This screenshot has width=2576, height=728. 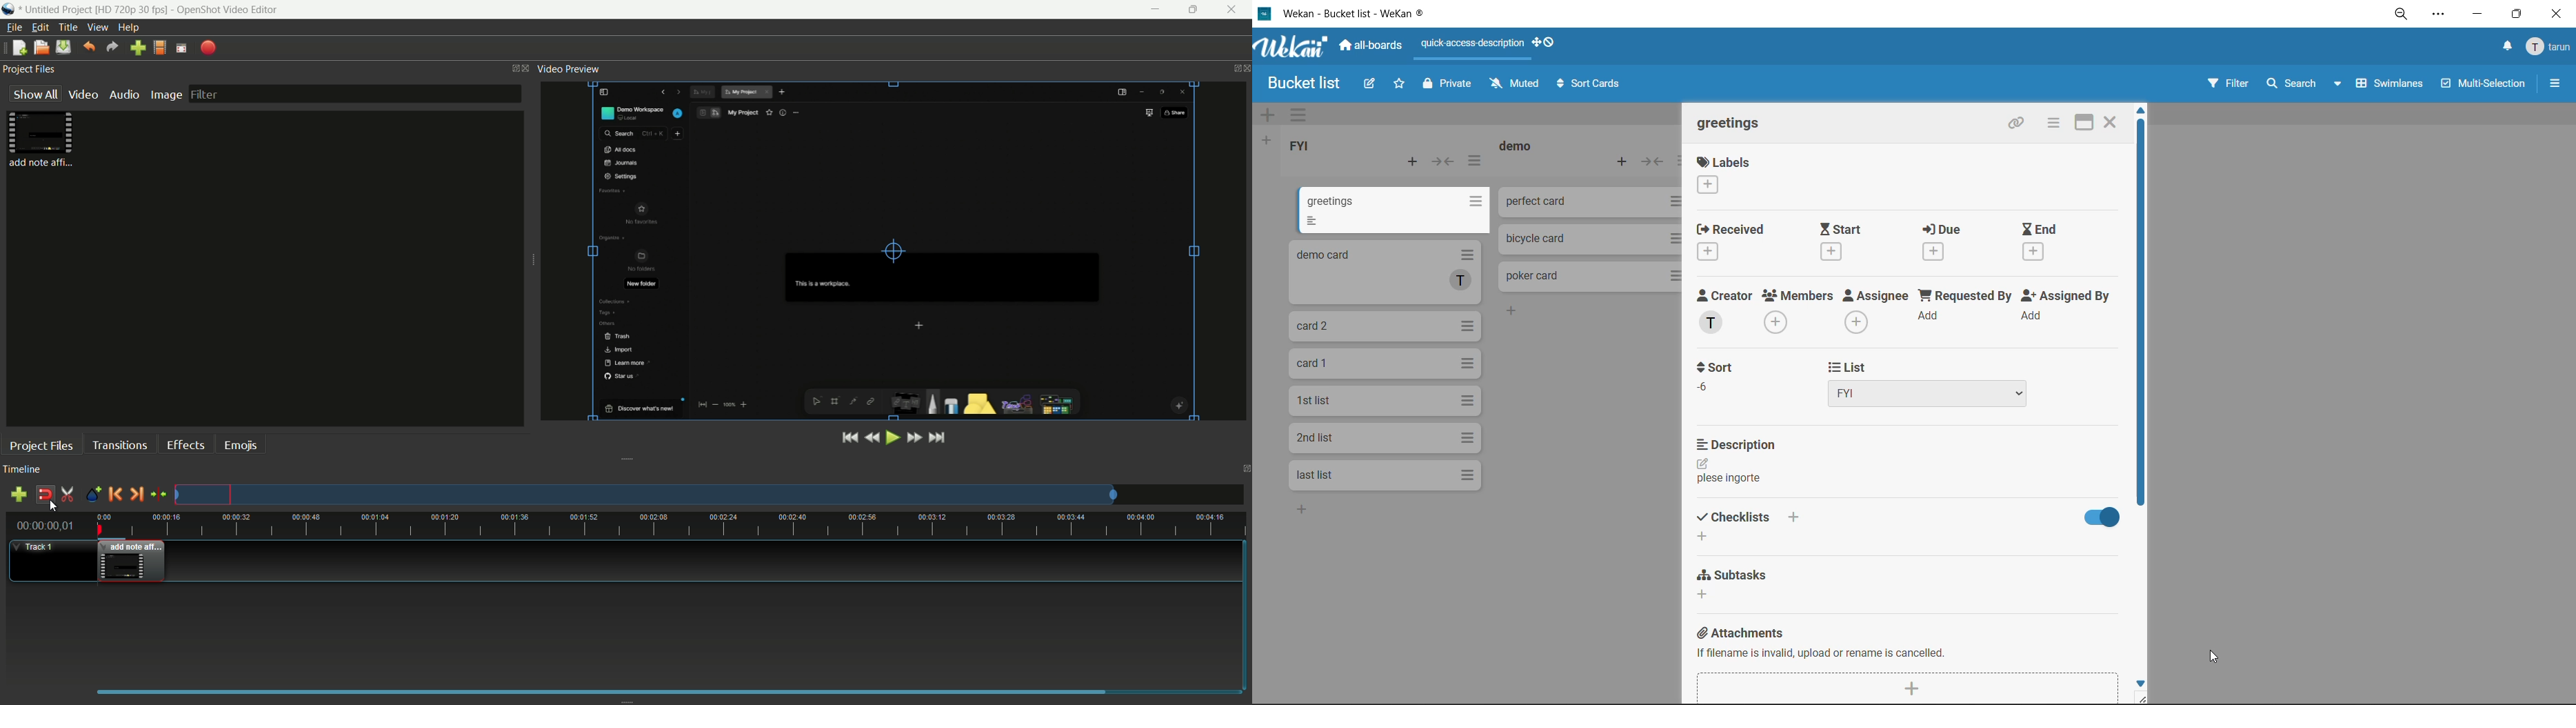 I want to click on labels, so click(x=1720, y=172).